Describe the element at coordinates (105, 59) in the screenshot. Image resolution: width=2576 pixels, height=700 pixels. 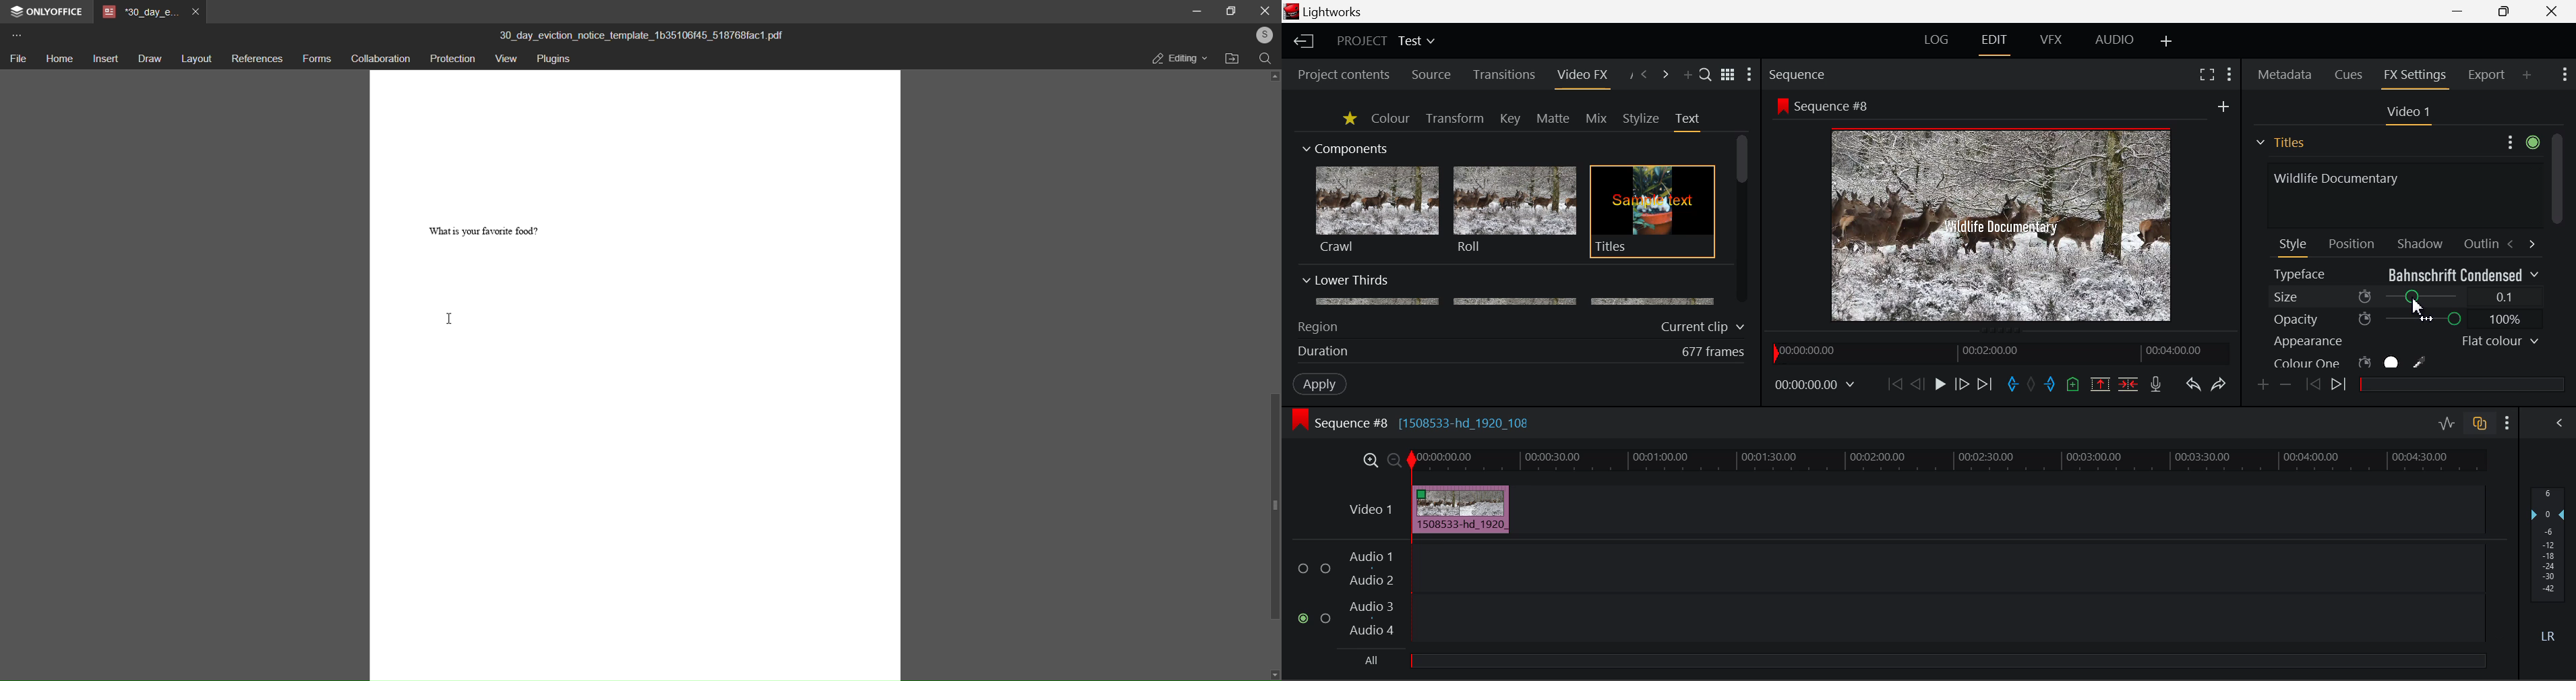
I see `insert` at that location.